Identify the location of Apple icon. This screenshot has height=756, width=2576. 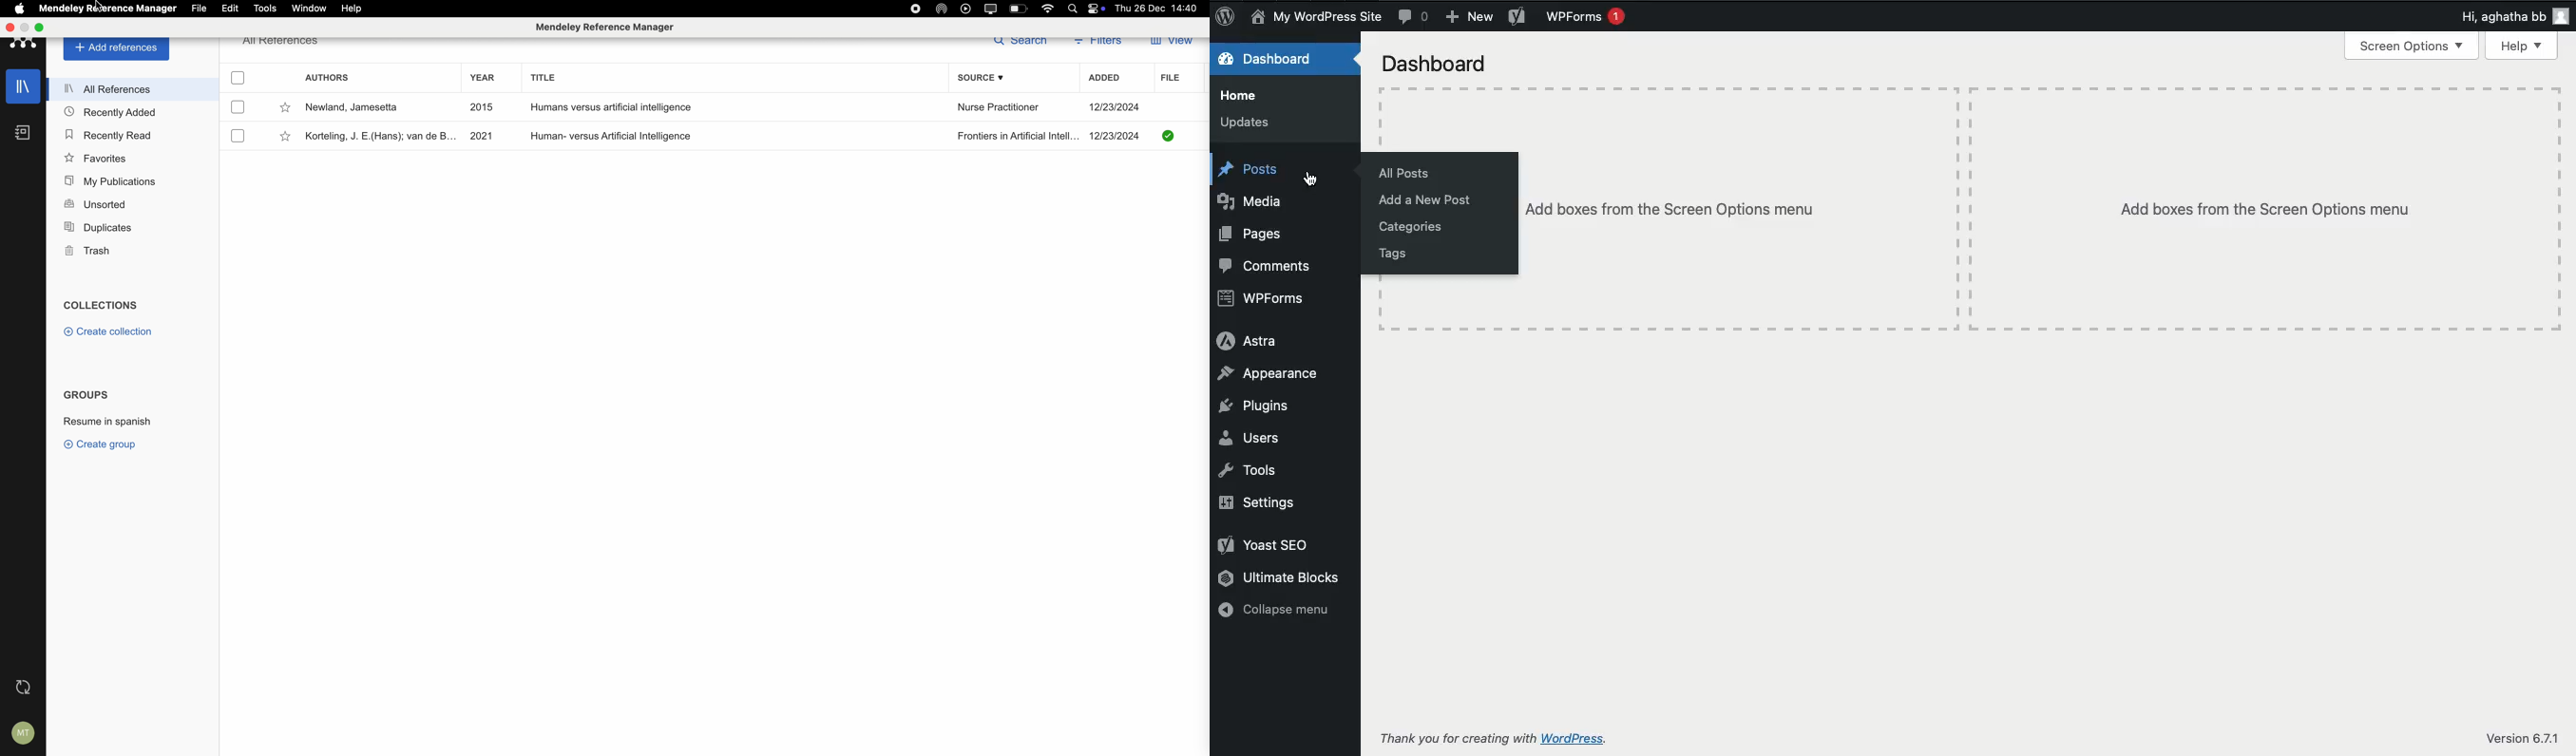
(16, 9).